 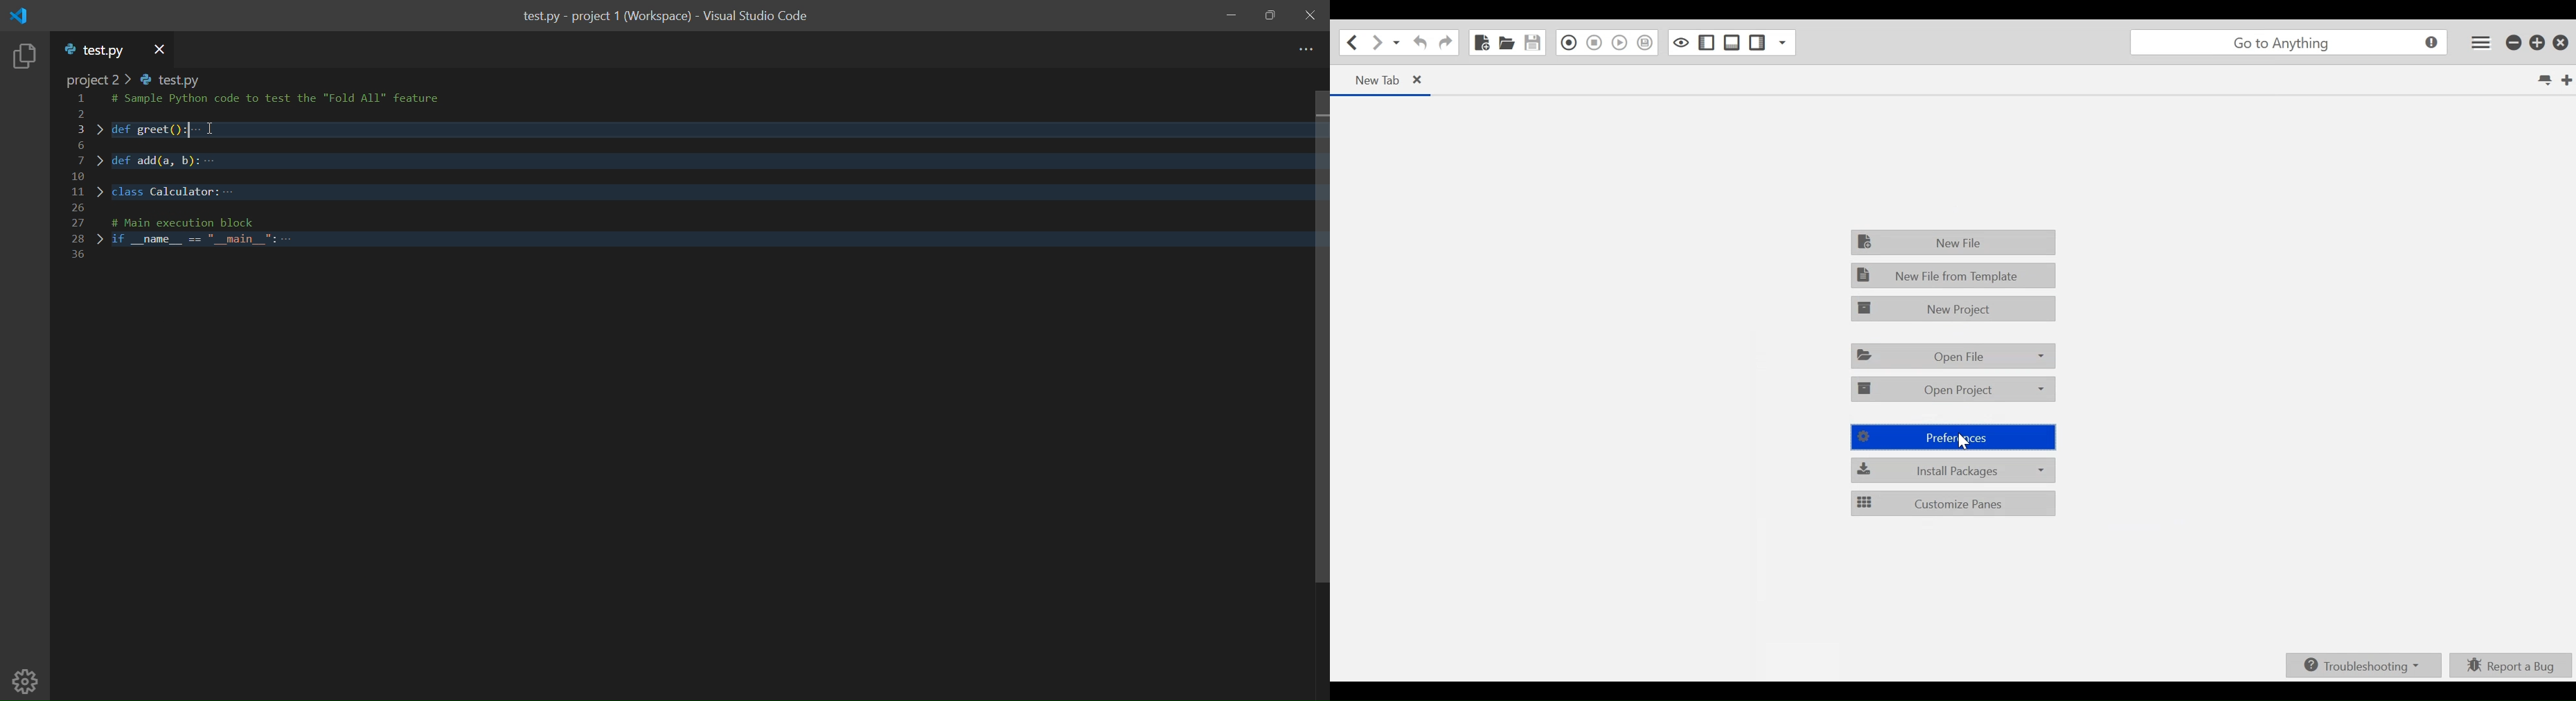 What do you see at coordinates (1271, 16) in the screenshot?
I see `maximize` at bounding box center [1271, 16].